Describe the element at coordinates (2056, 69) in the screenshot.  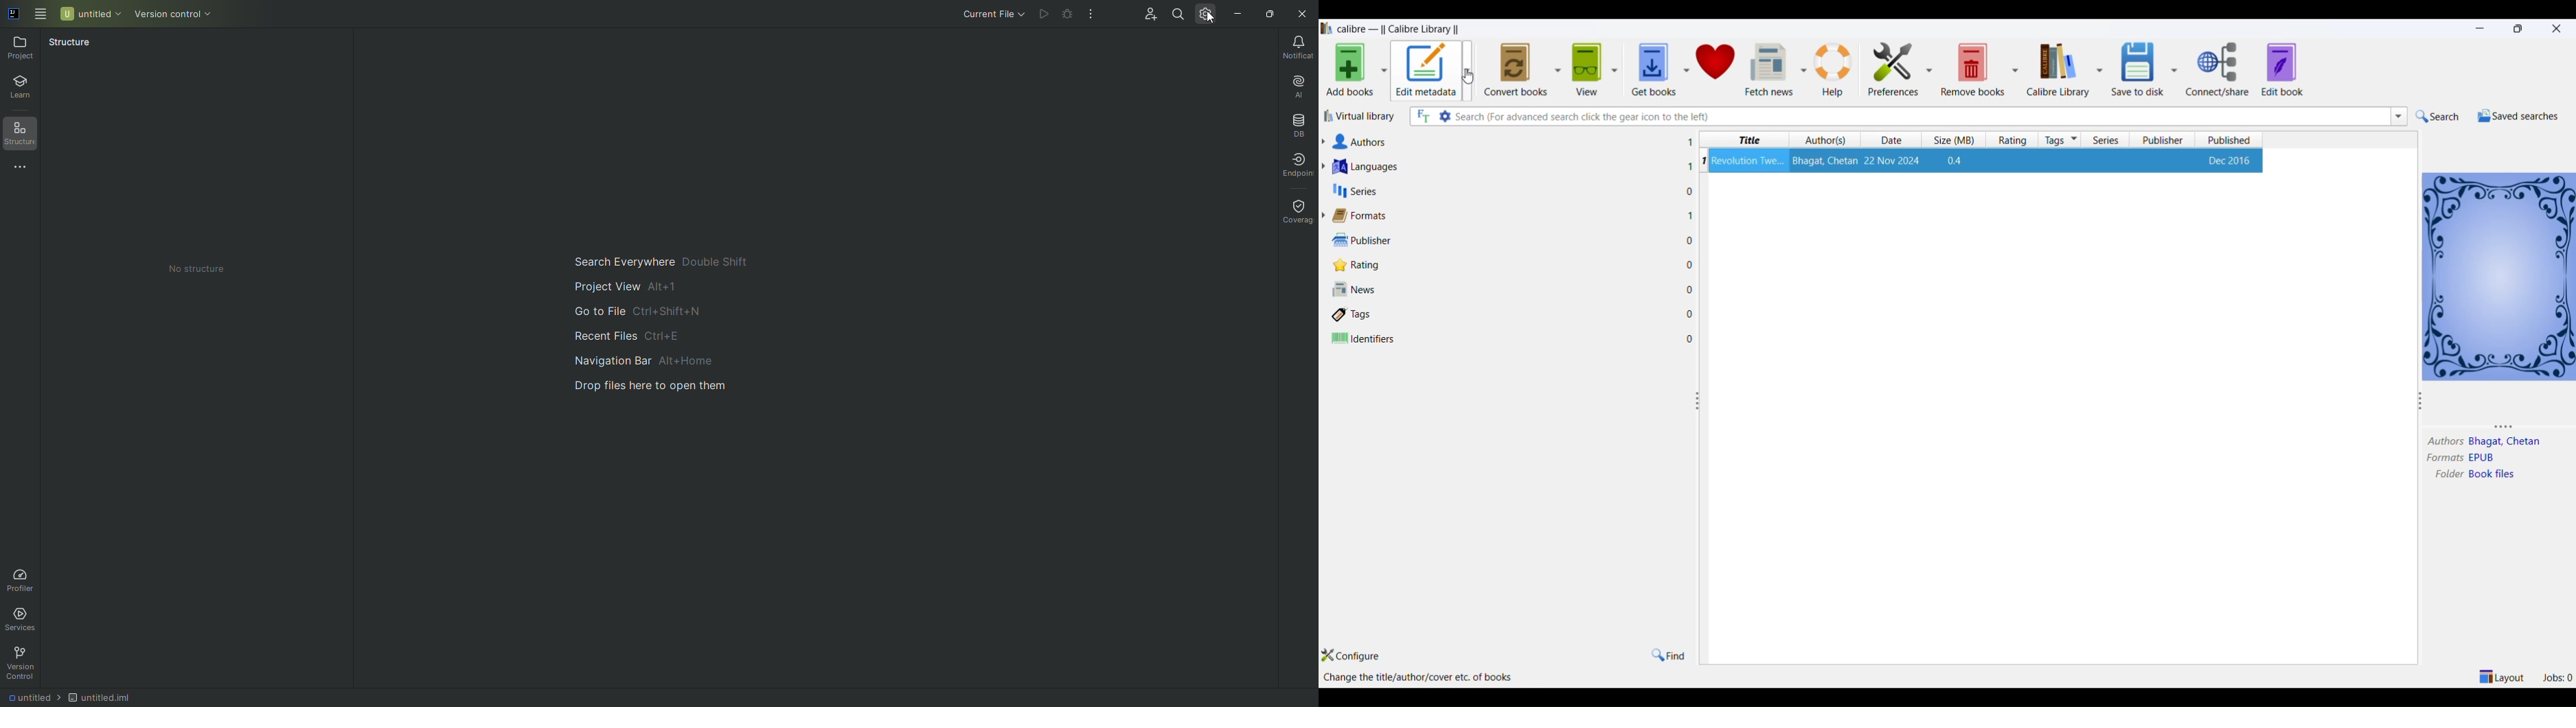
I see `calibre library` at that location.